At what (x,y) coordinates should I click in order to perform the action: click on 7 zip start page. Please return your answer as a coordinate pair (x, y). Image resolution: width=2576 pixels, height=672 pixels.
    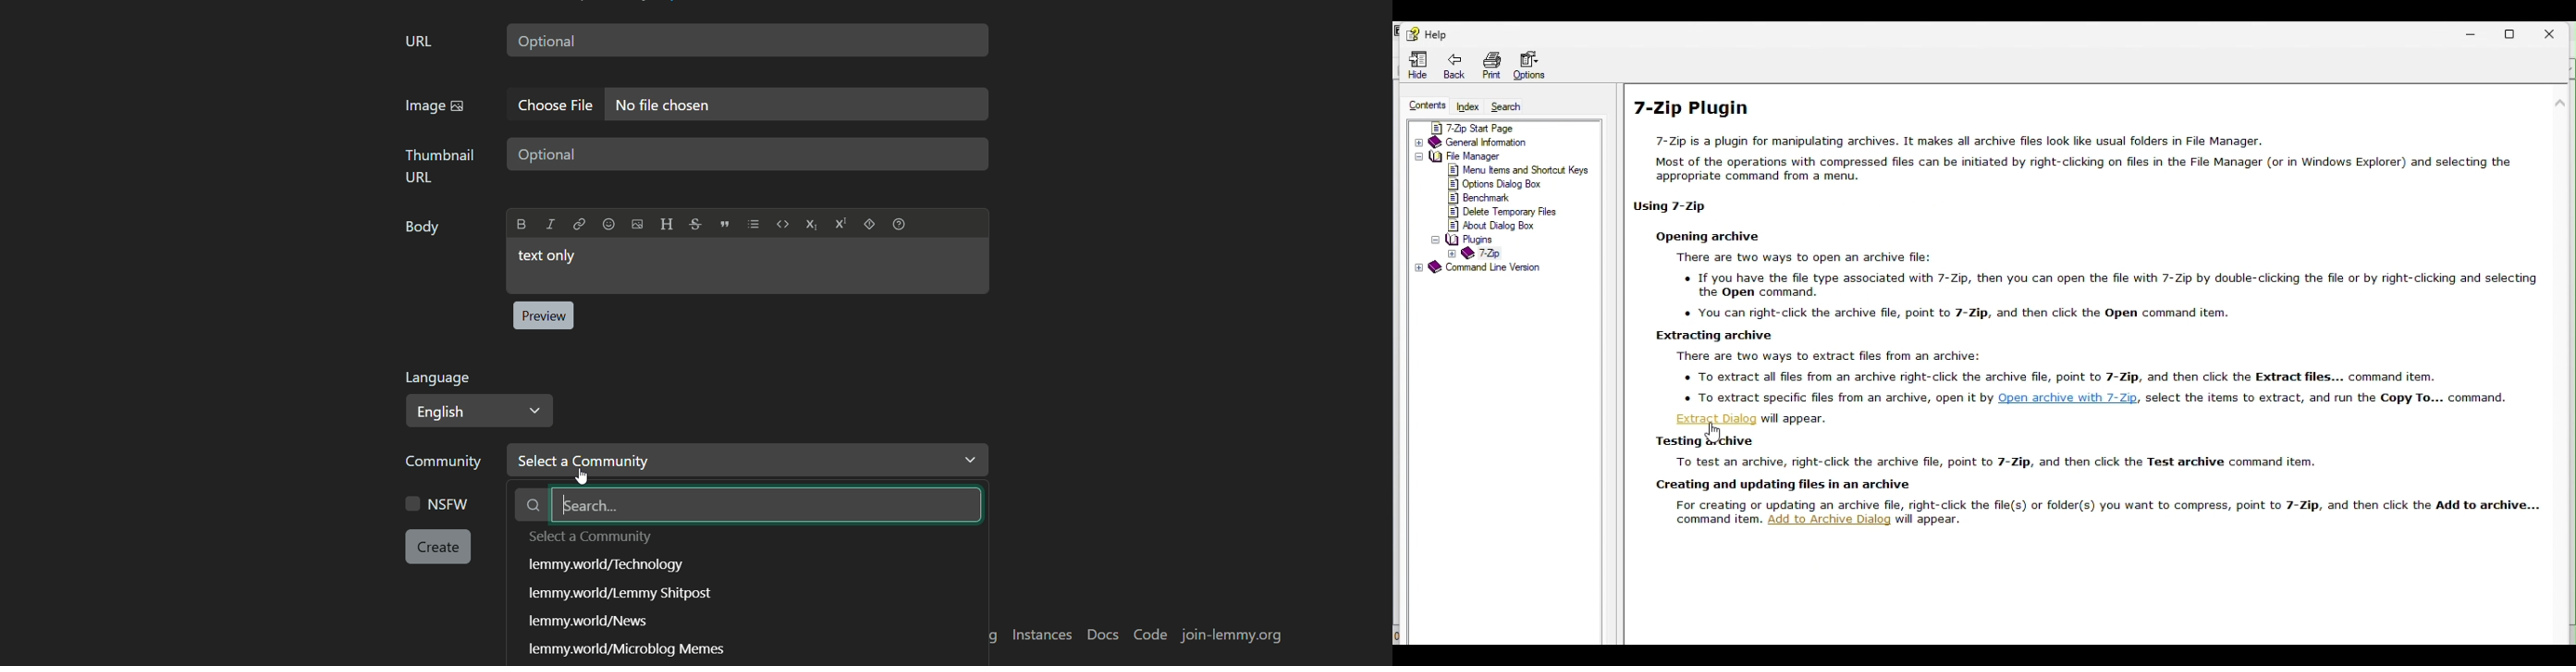
    Looking at the image, I should click on (1503, 125).